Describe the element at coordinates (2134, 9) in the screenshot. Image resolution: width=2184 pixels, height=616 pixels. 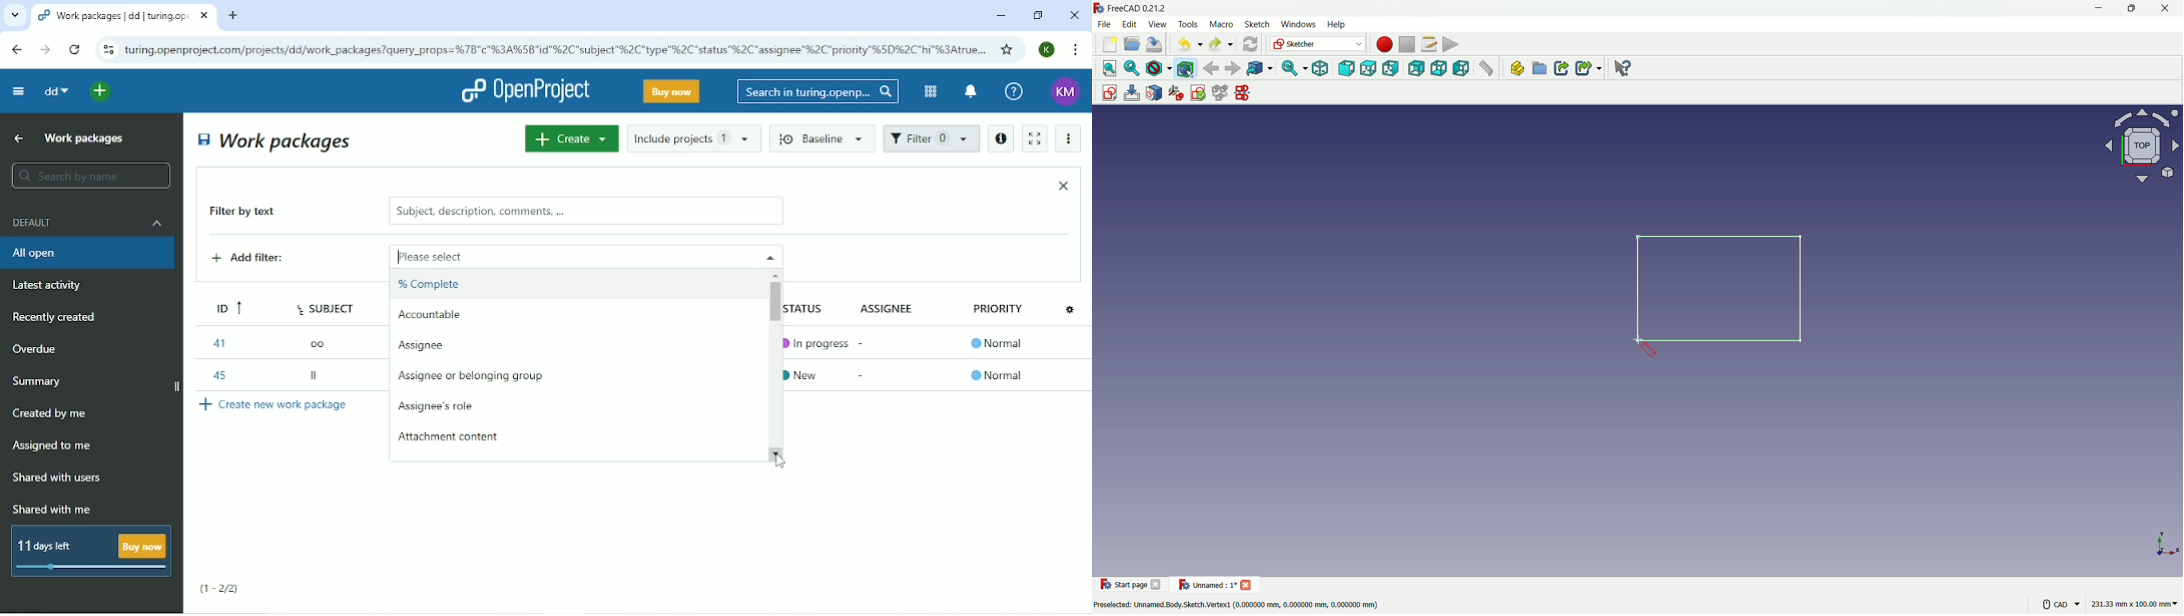
I see `maximize or restore` at that location.